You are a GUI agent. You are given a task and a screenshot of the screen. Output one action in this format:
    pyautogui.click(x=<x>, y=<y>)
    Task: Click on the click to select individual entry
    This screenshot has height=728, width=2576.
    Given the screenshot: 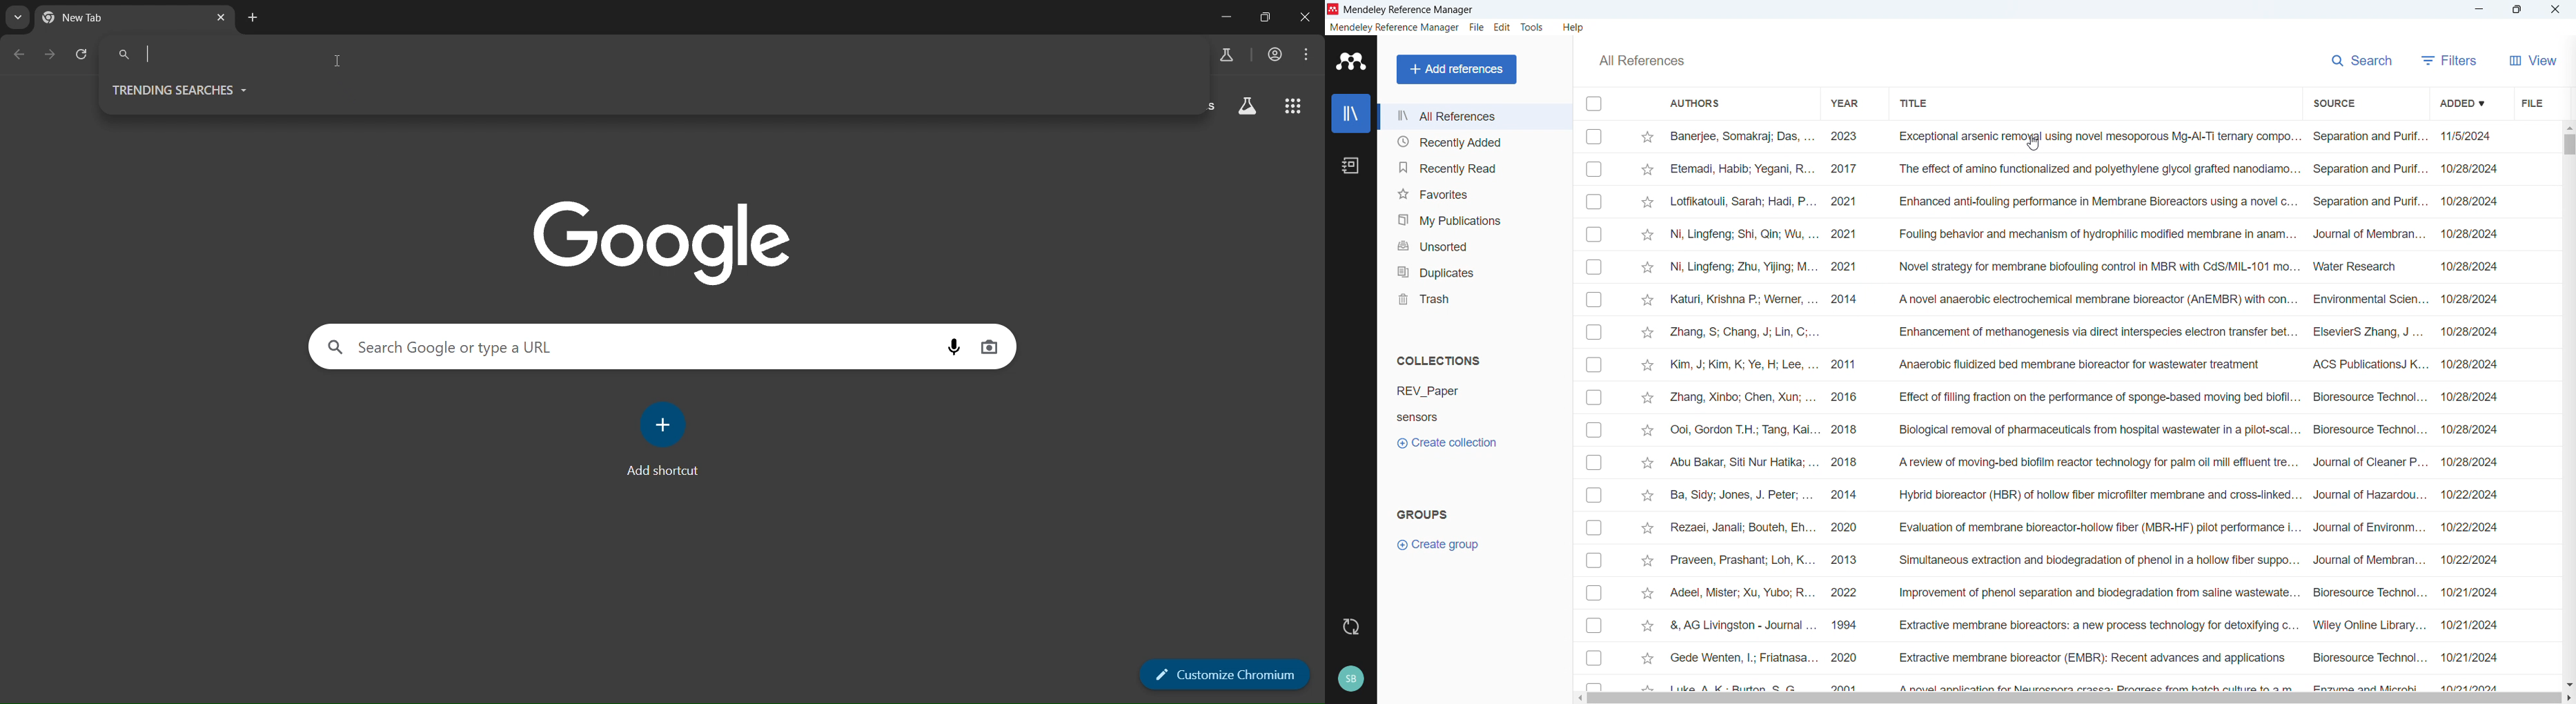 What is the action you would take?
    pyautogui.click(x=1596, y=430)
    